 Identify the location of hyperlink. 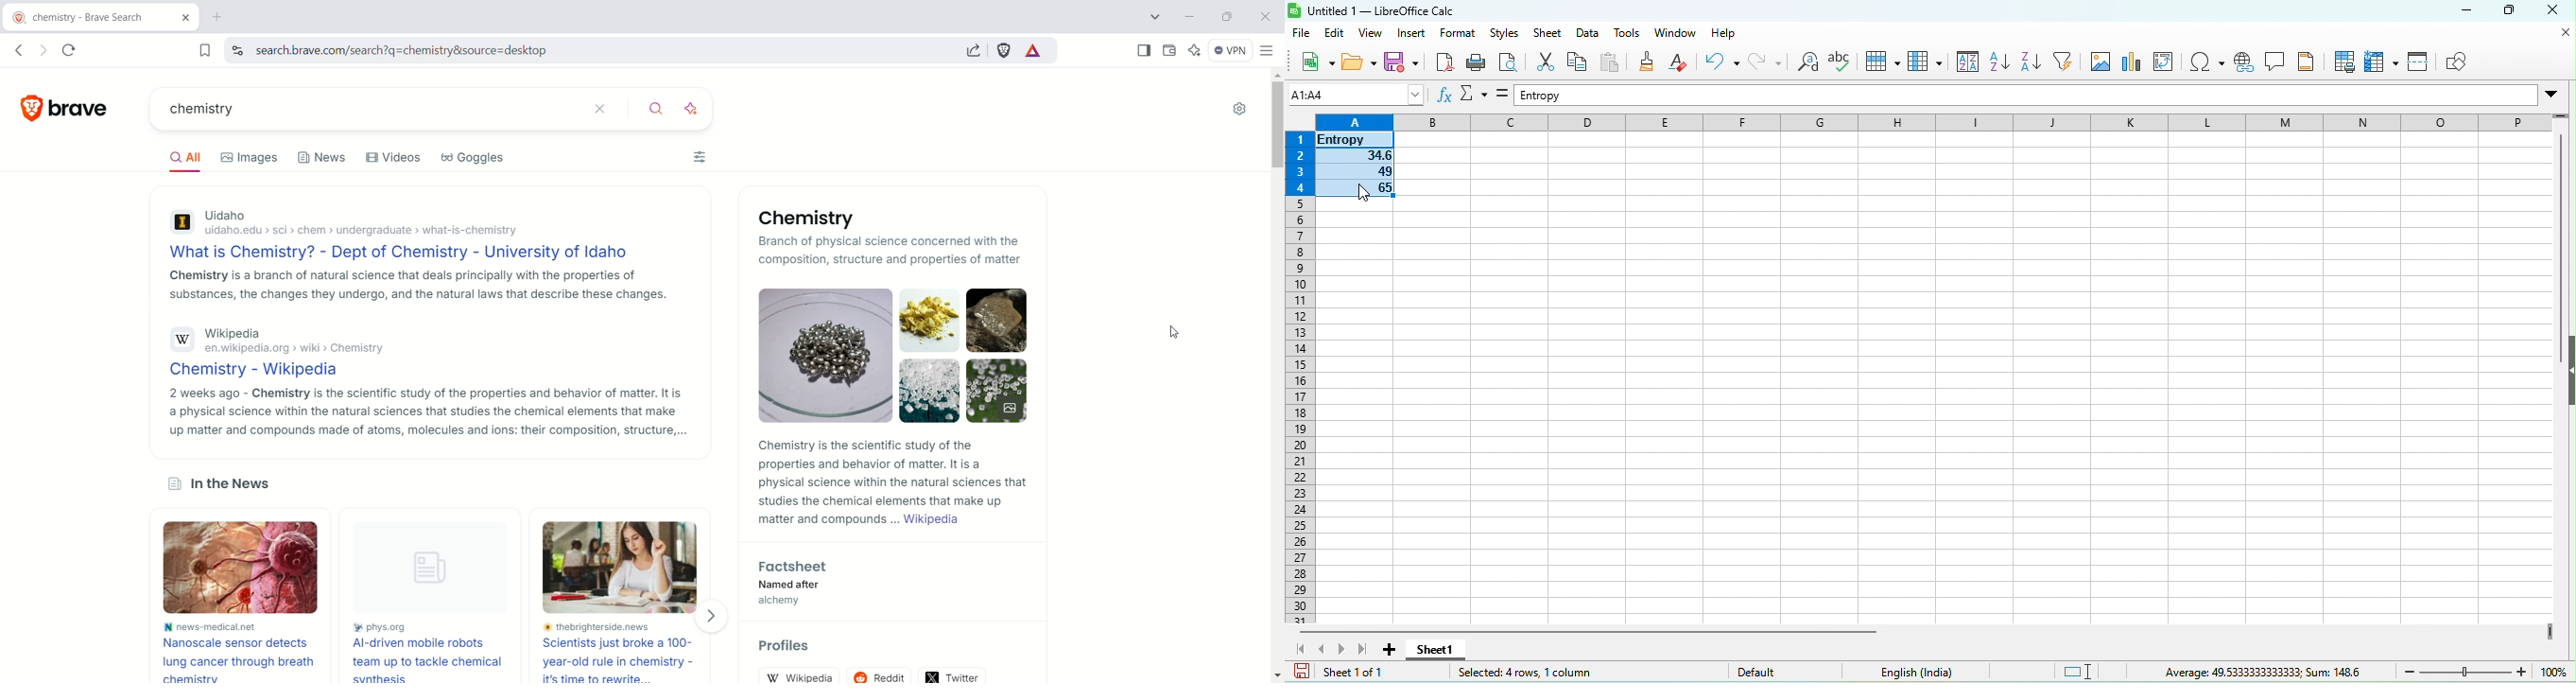
(2245, 64).